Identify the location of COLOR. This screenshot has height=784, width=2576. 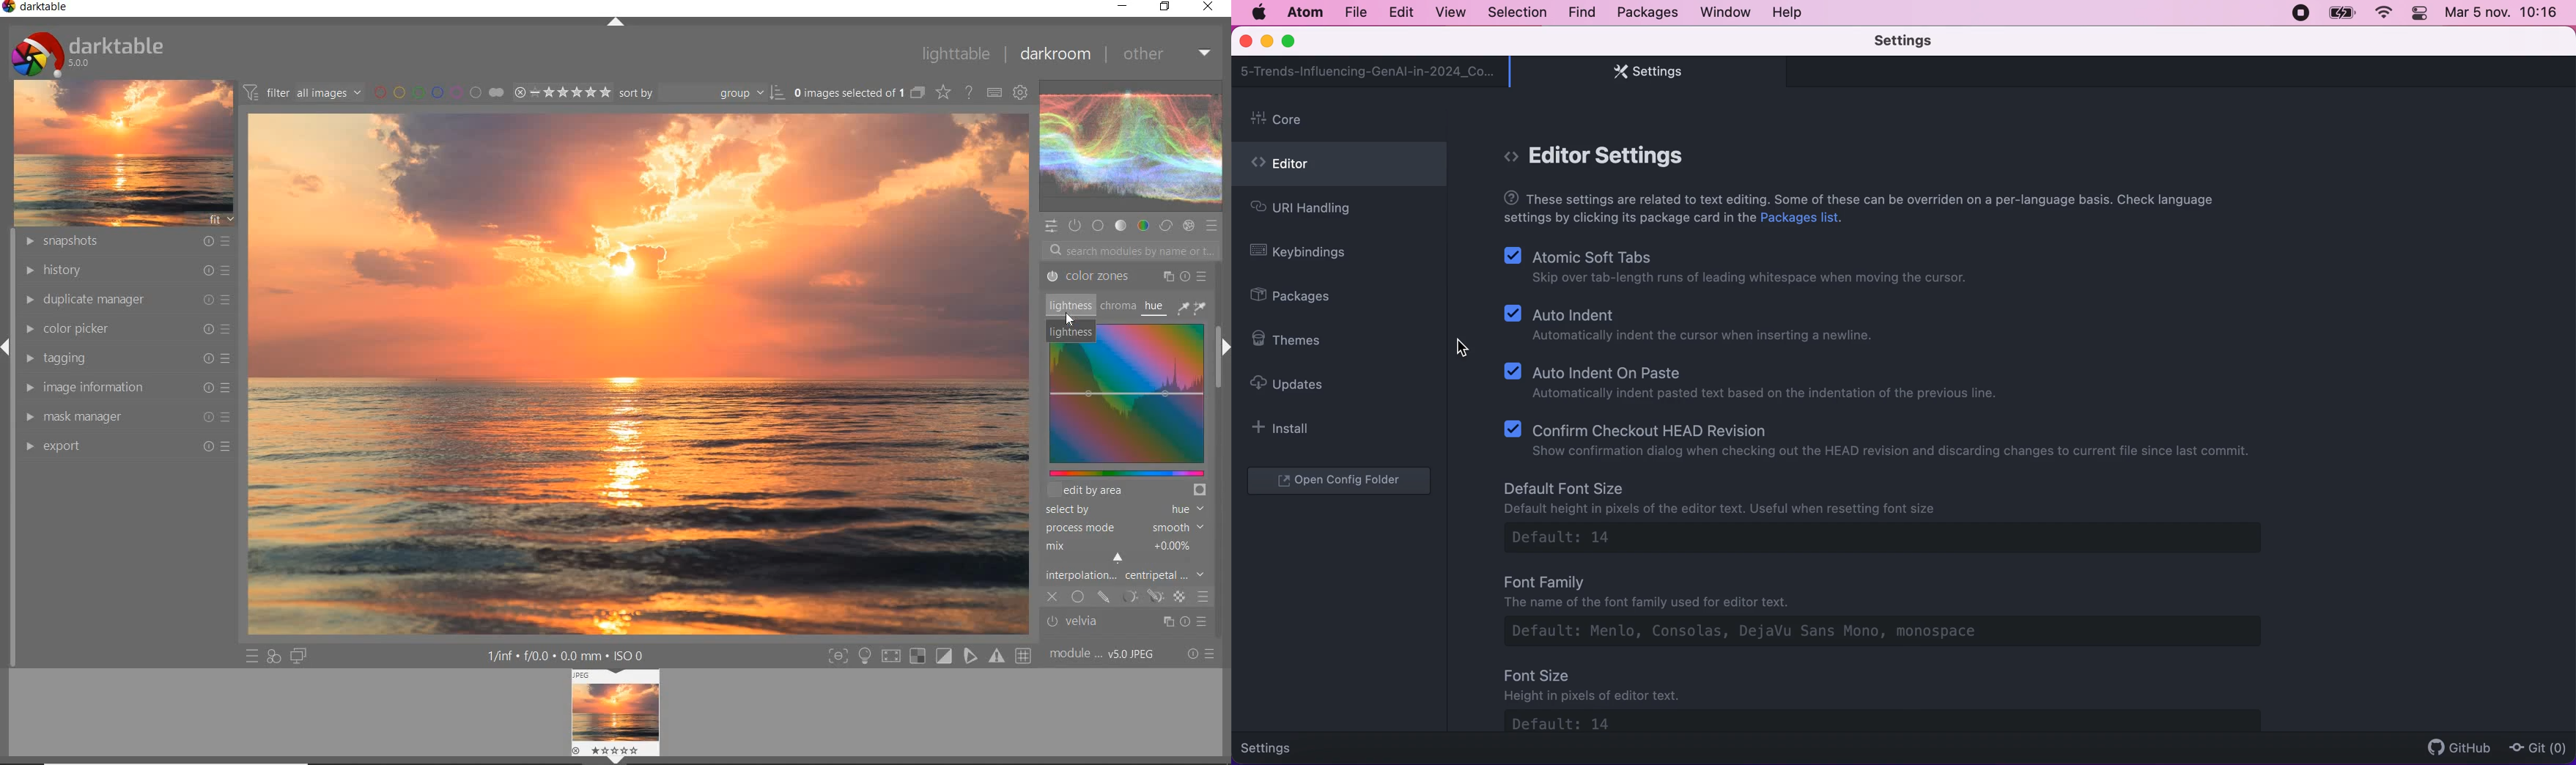
(1141, 226).